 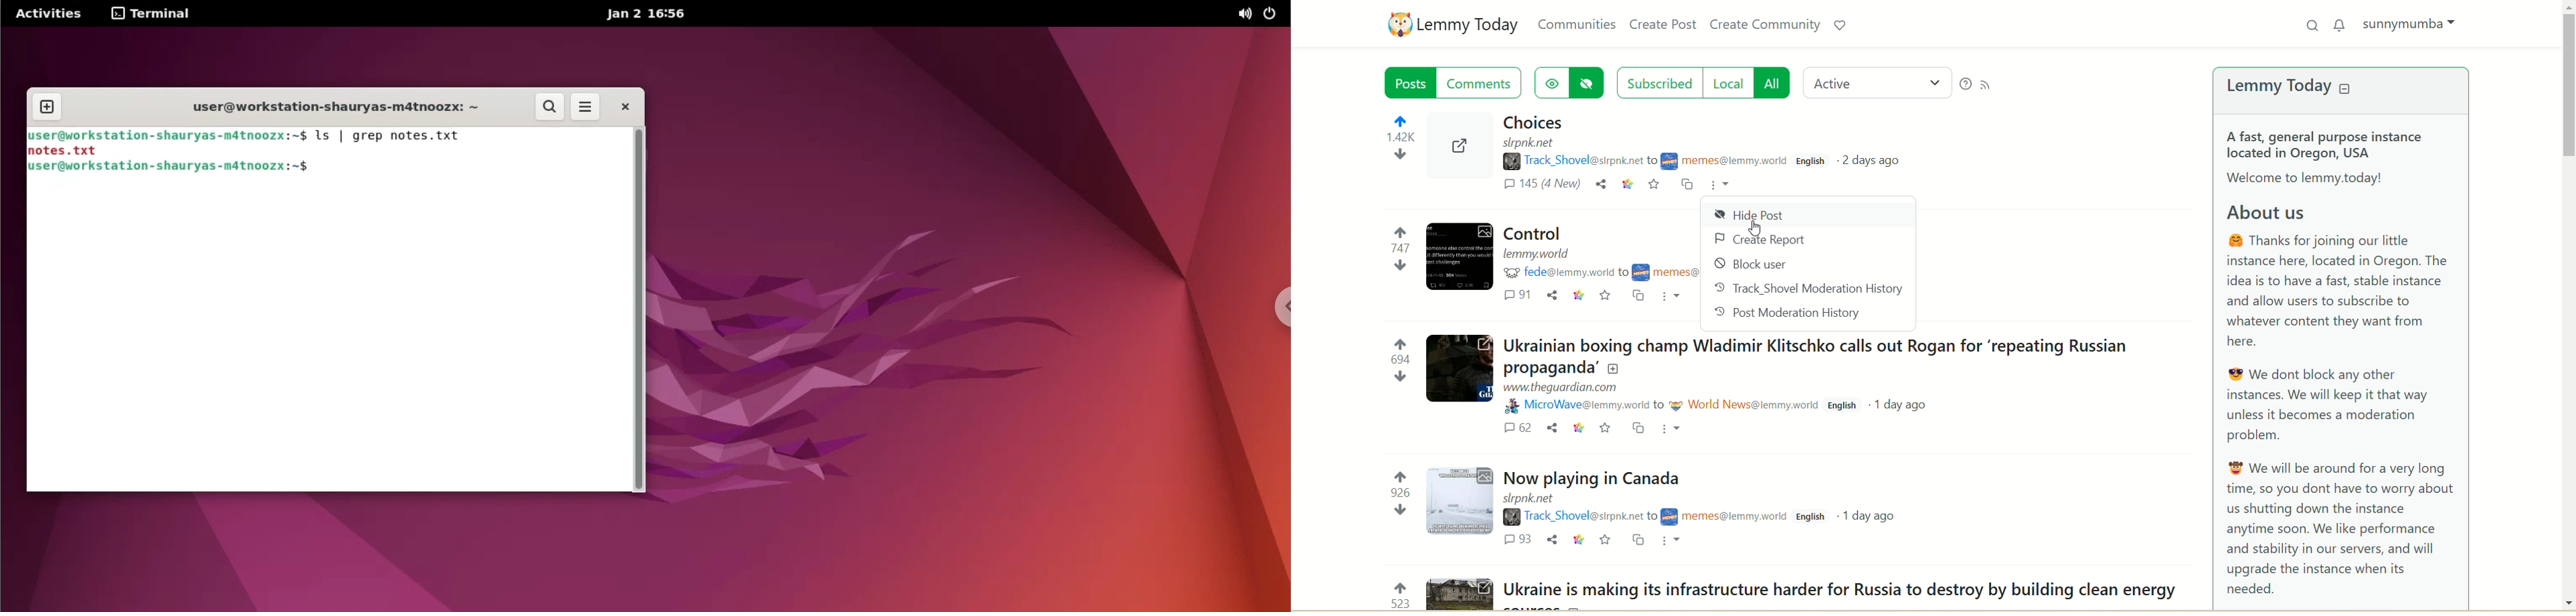 I want to click on lemmy today, so click(x=2302, y=88).